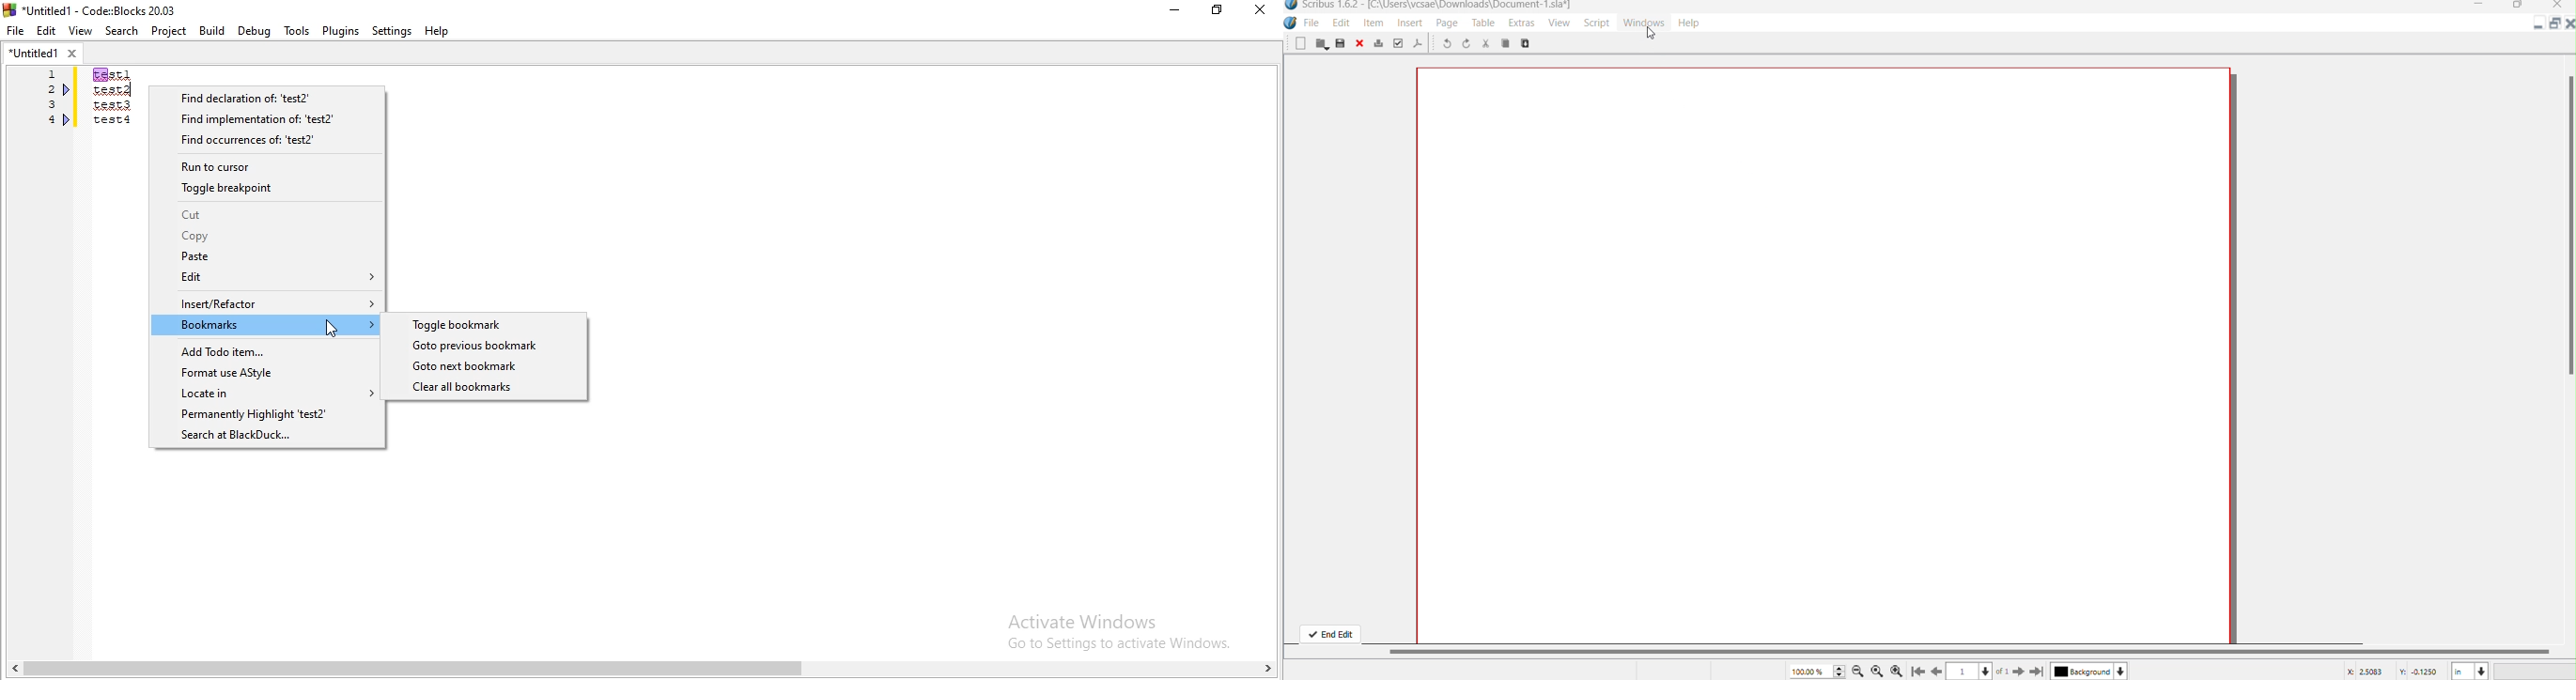 The height and width of the screenshot is (700, 2576). I want to click on background, so click(2081, 672).